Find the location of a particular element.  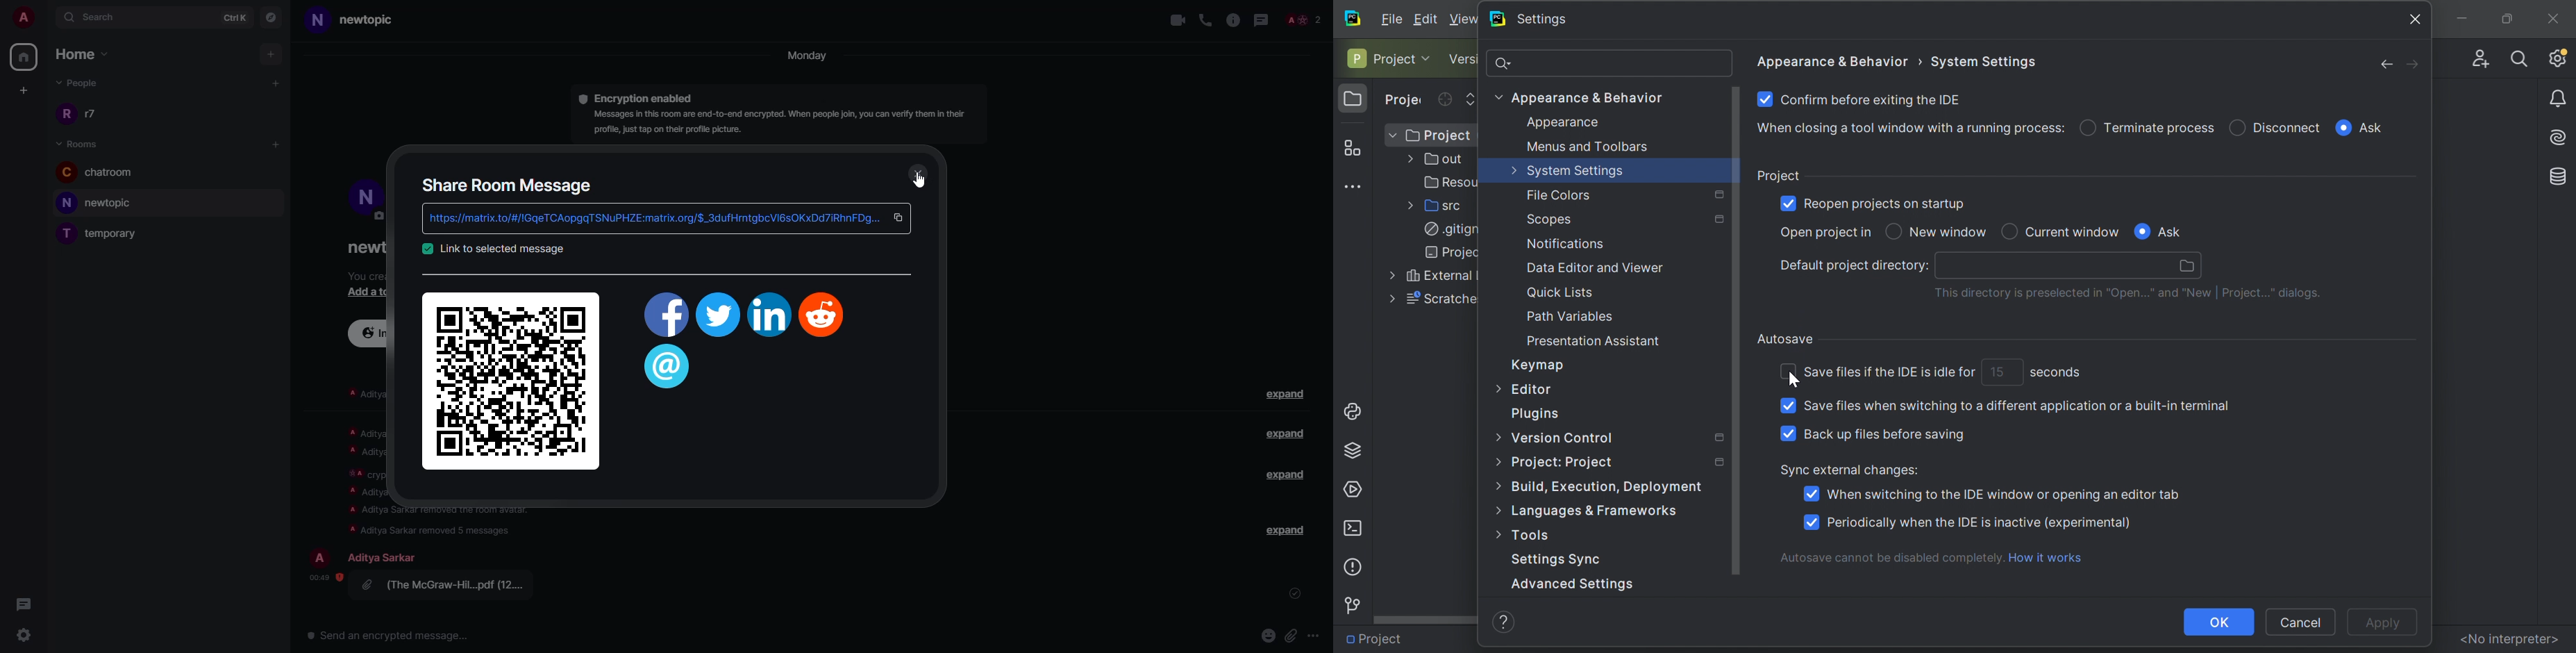

Appearance & Behavior is located at coordinates (1590, 97).